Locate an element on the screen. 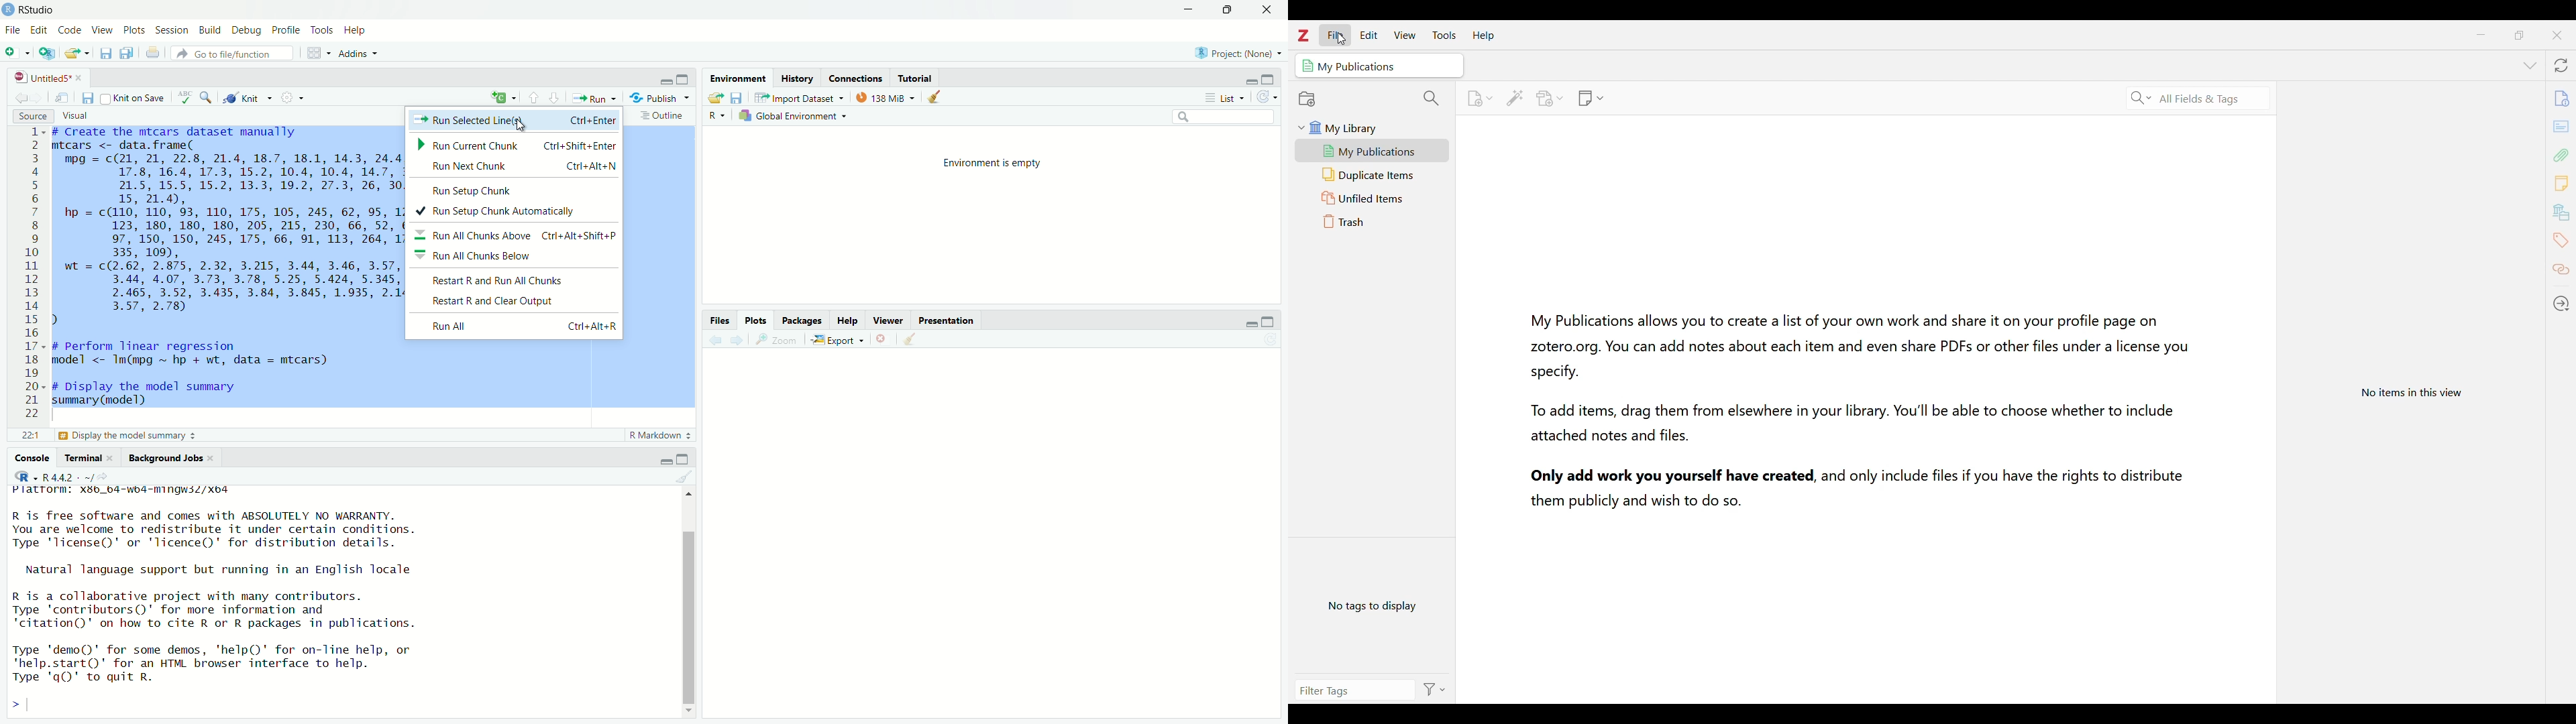 The height and width of the screenshot is (728, 2576). Packages is located at coordinates (802, 320).